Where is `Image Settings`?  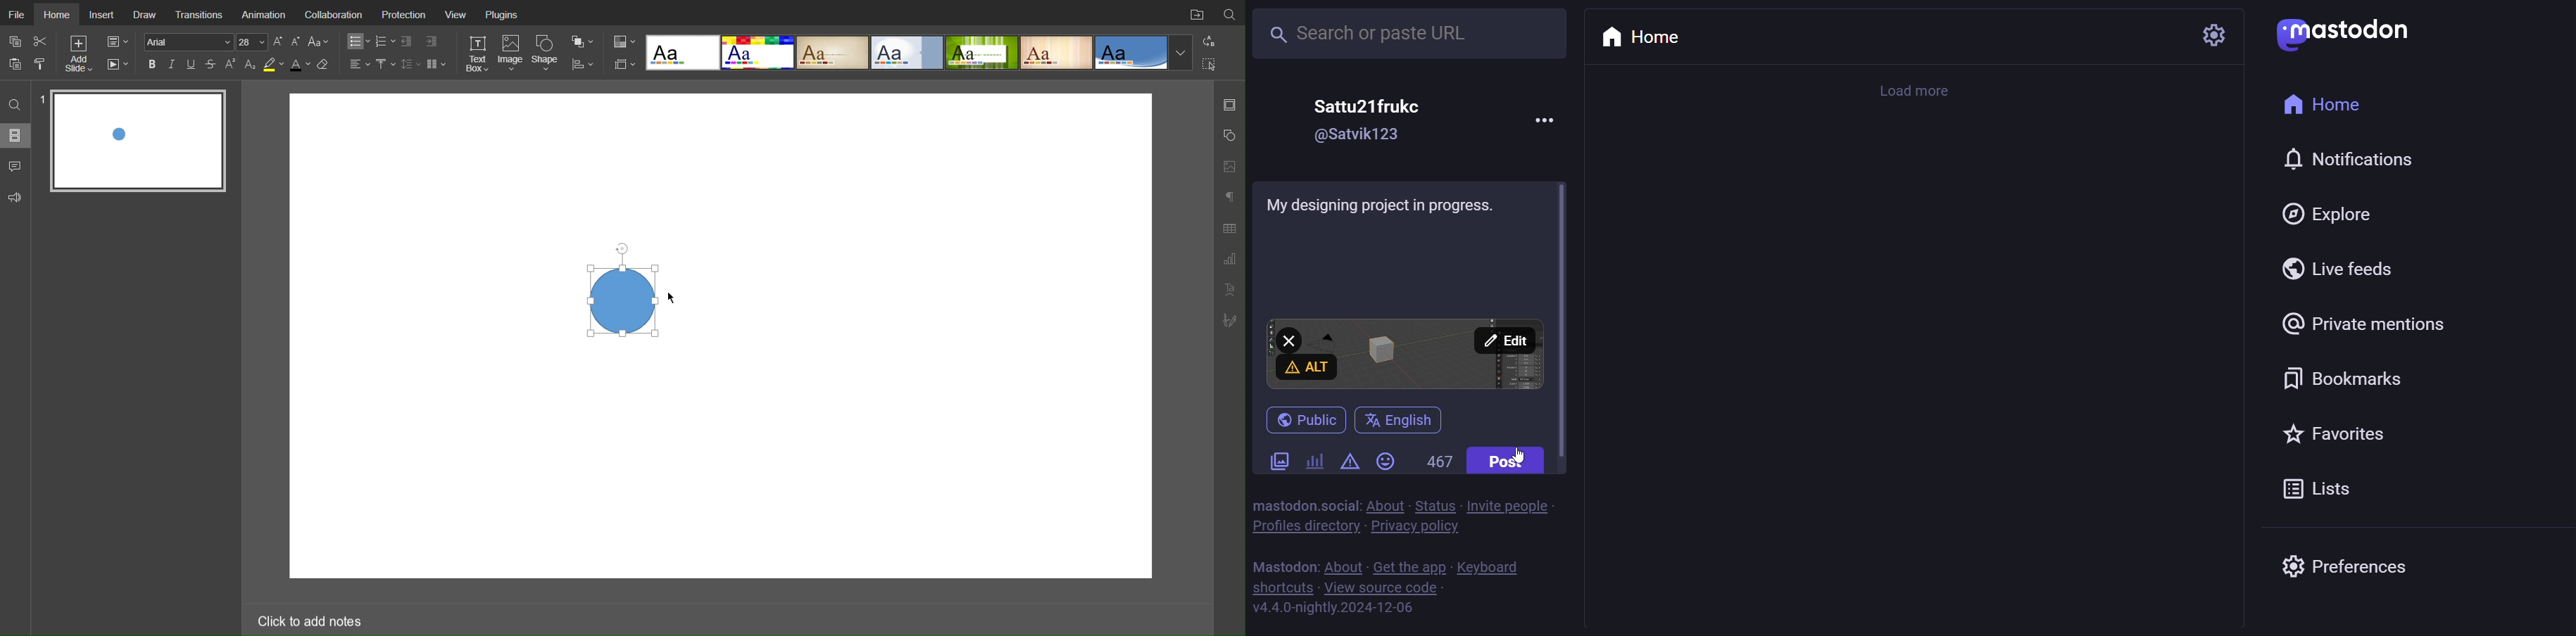 Image Settings is located at coordinates (1229, 165).